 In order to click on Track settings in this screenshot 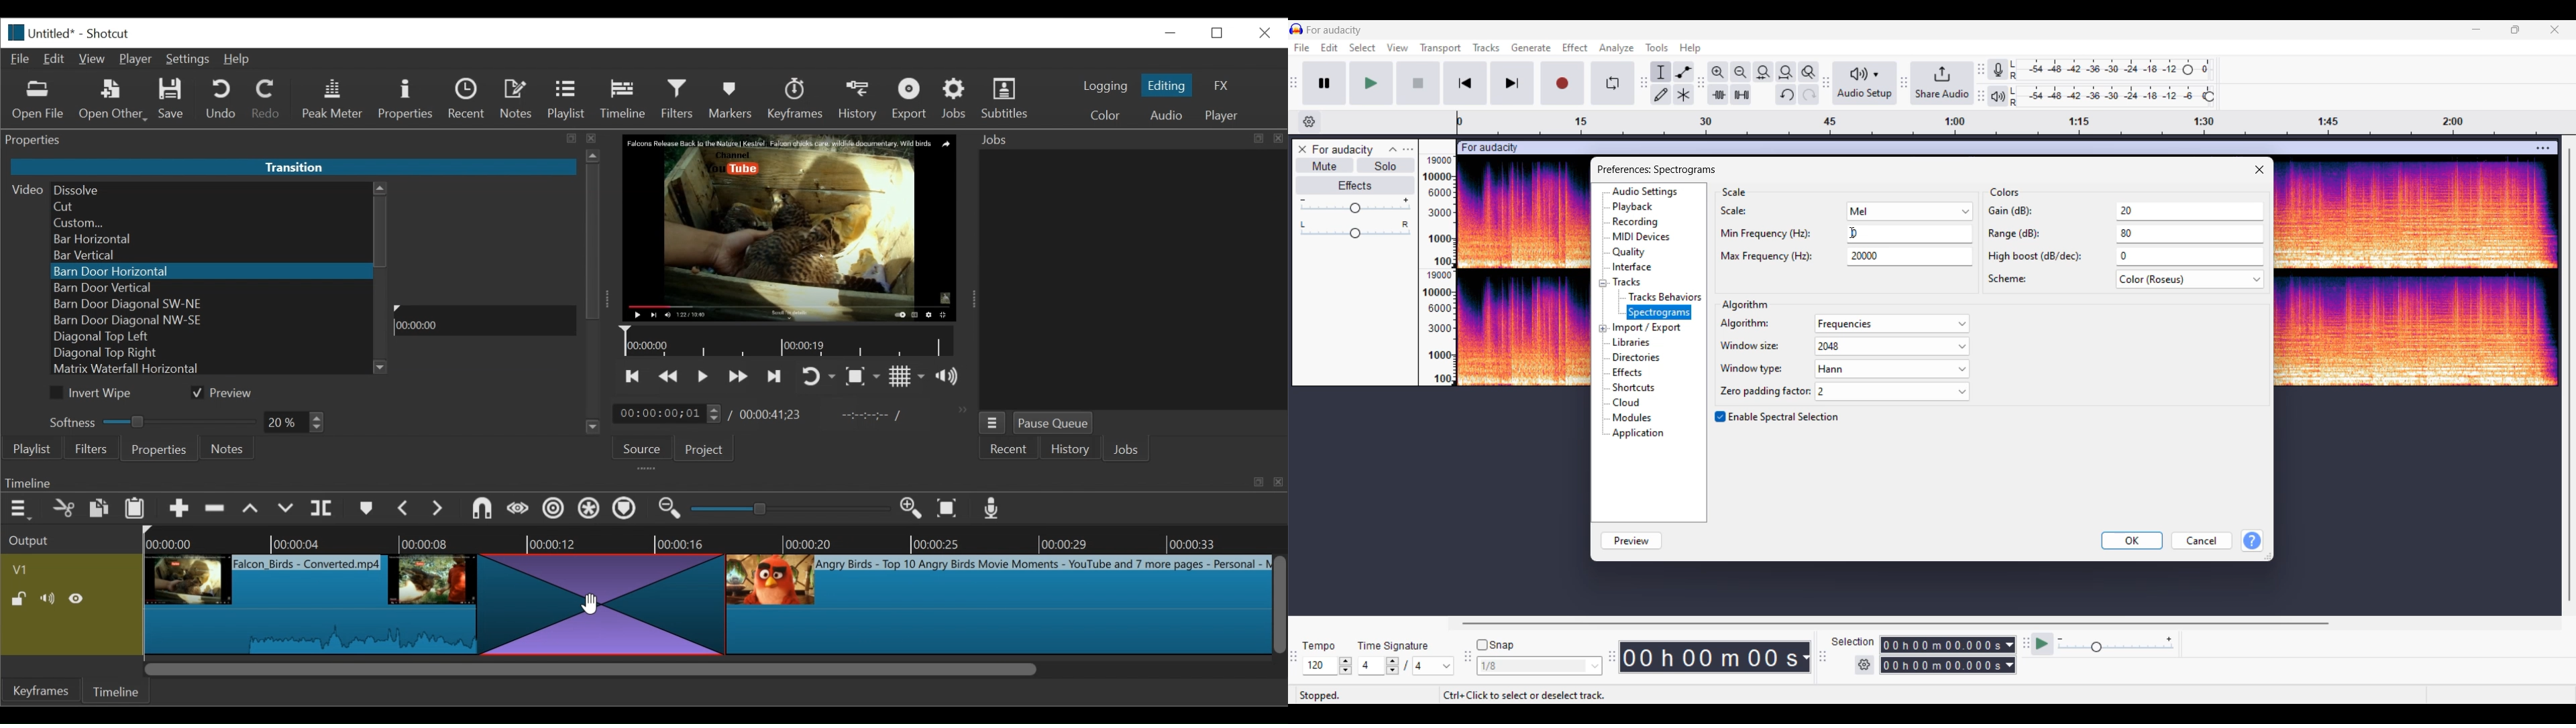, I will do `click(2542, 149)`.